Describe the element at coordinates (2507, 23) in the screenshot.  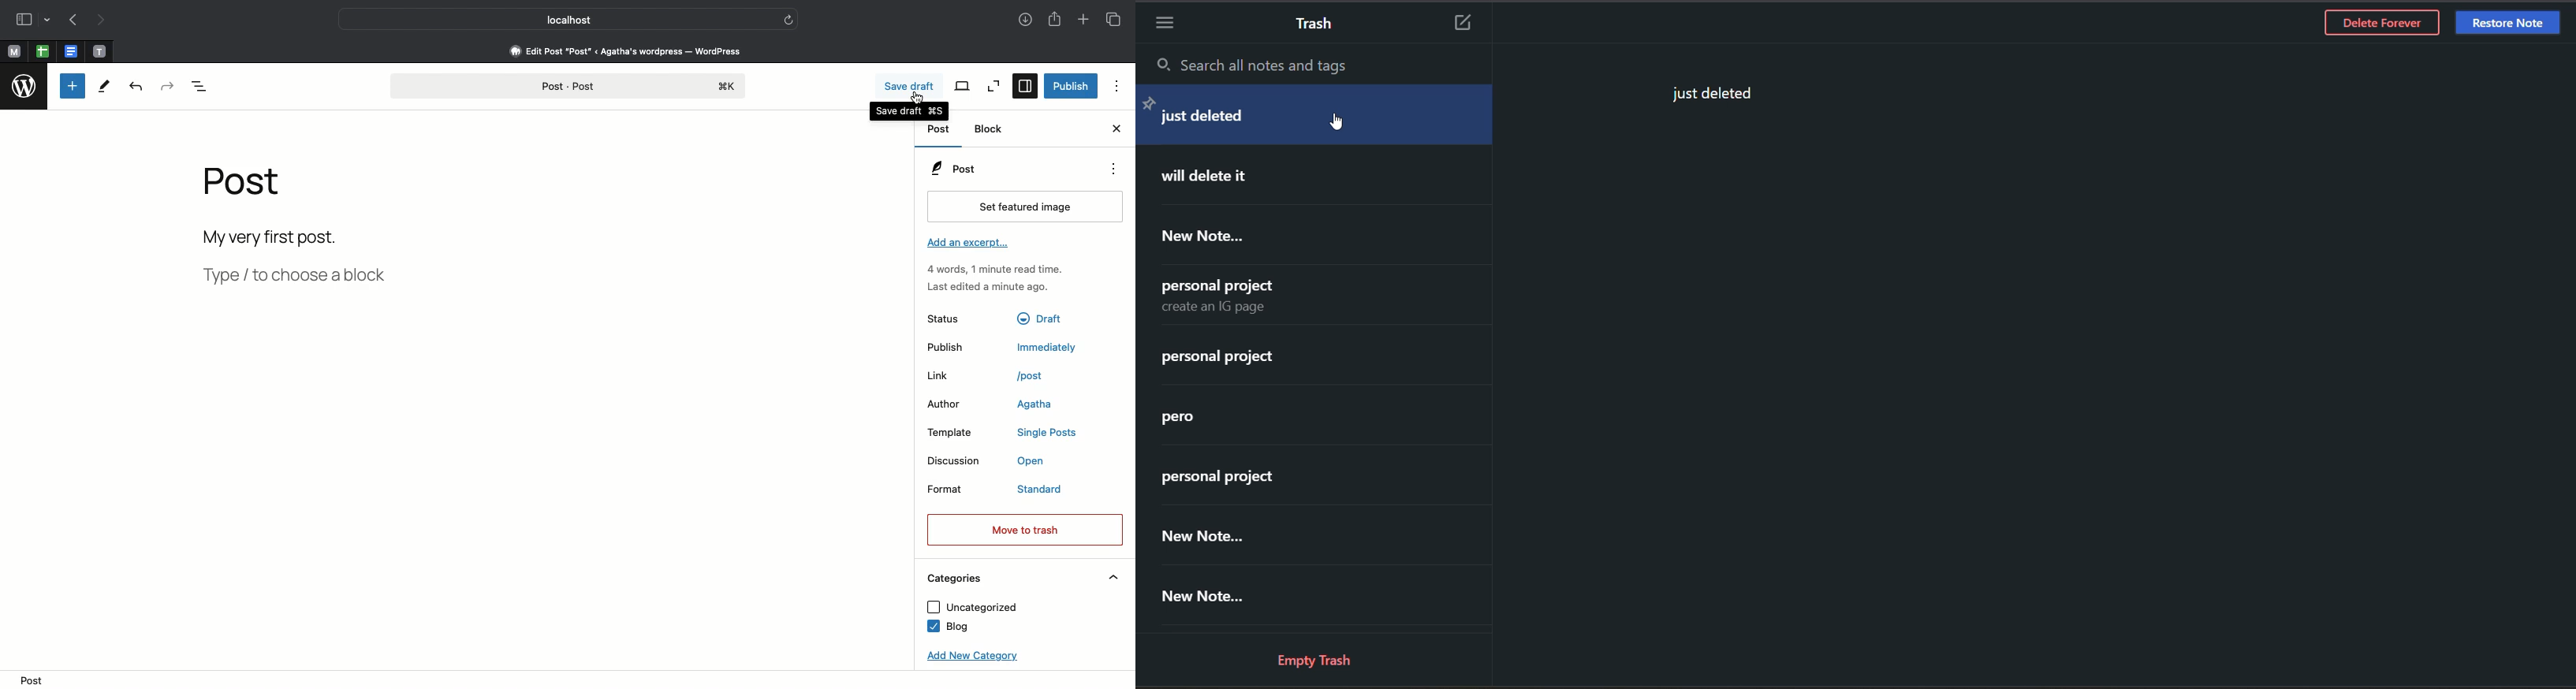
I see `restore note` at that location.